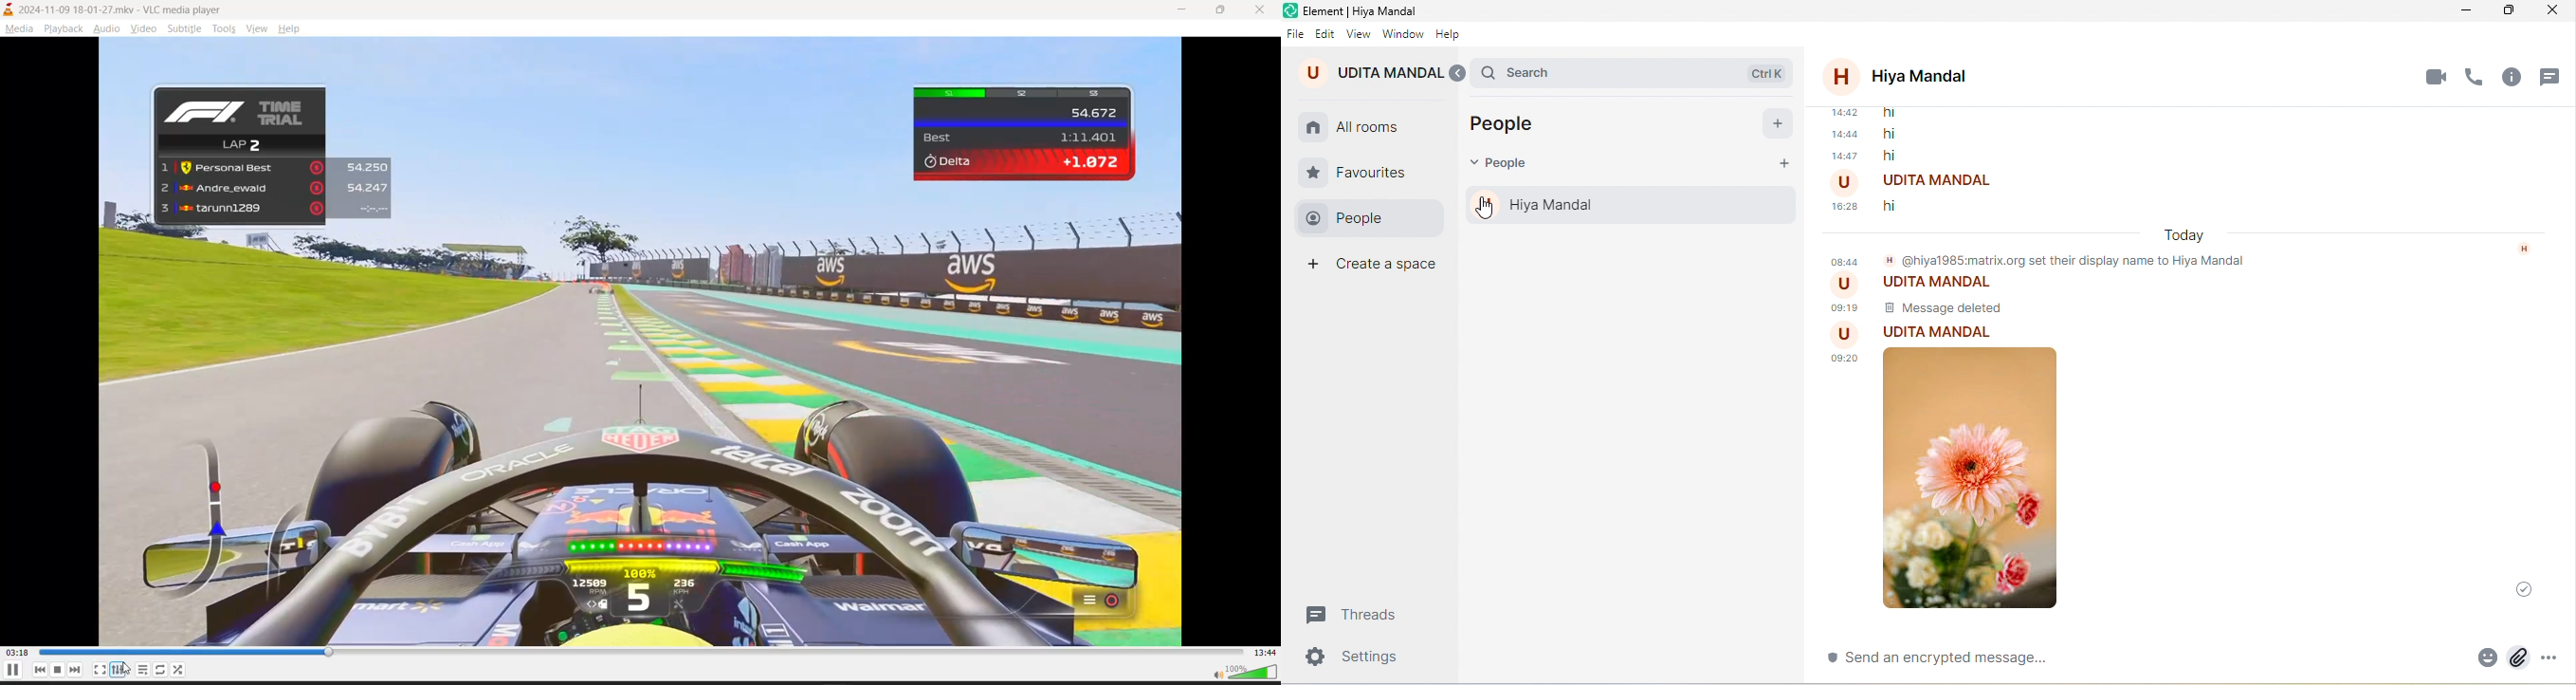 The height and width of the screenshot is (700, 2576). What do you see at coordinates (1846, 309) in the screenshot?
I see `time` at bounding box center [1846, 309].